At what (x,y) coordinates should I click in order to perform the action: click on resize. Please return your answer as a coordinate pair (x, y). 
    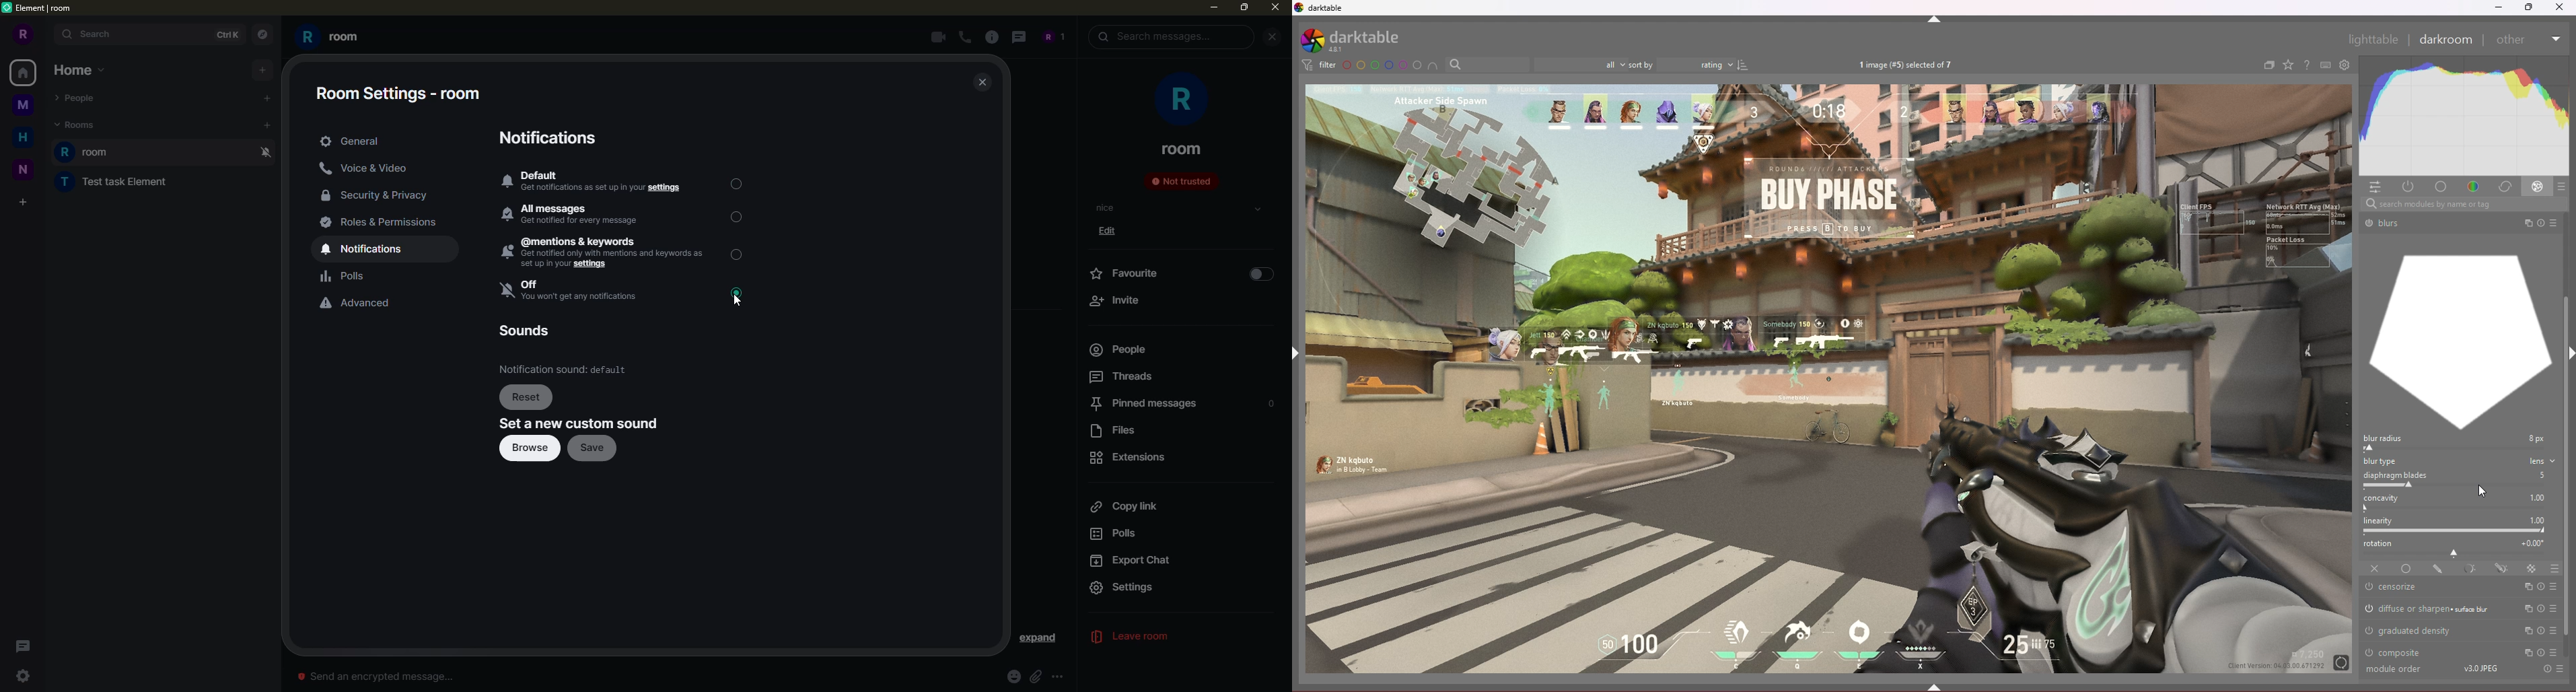
    Looking at the image, I should click on (2528, 7).